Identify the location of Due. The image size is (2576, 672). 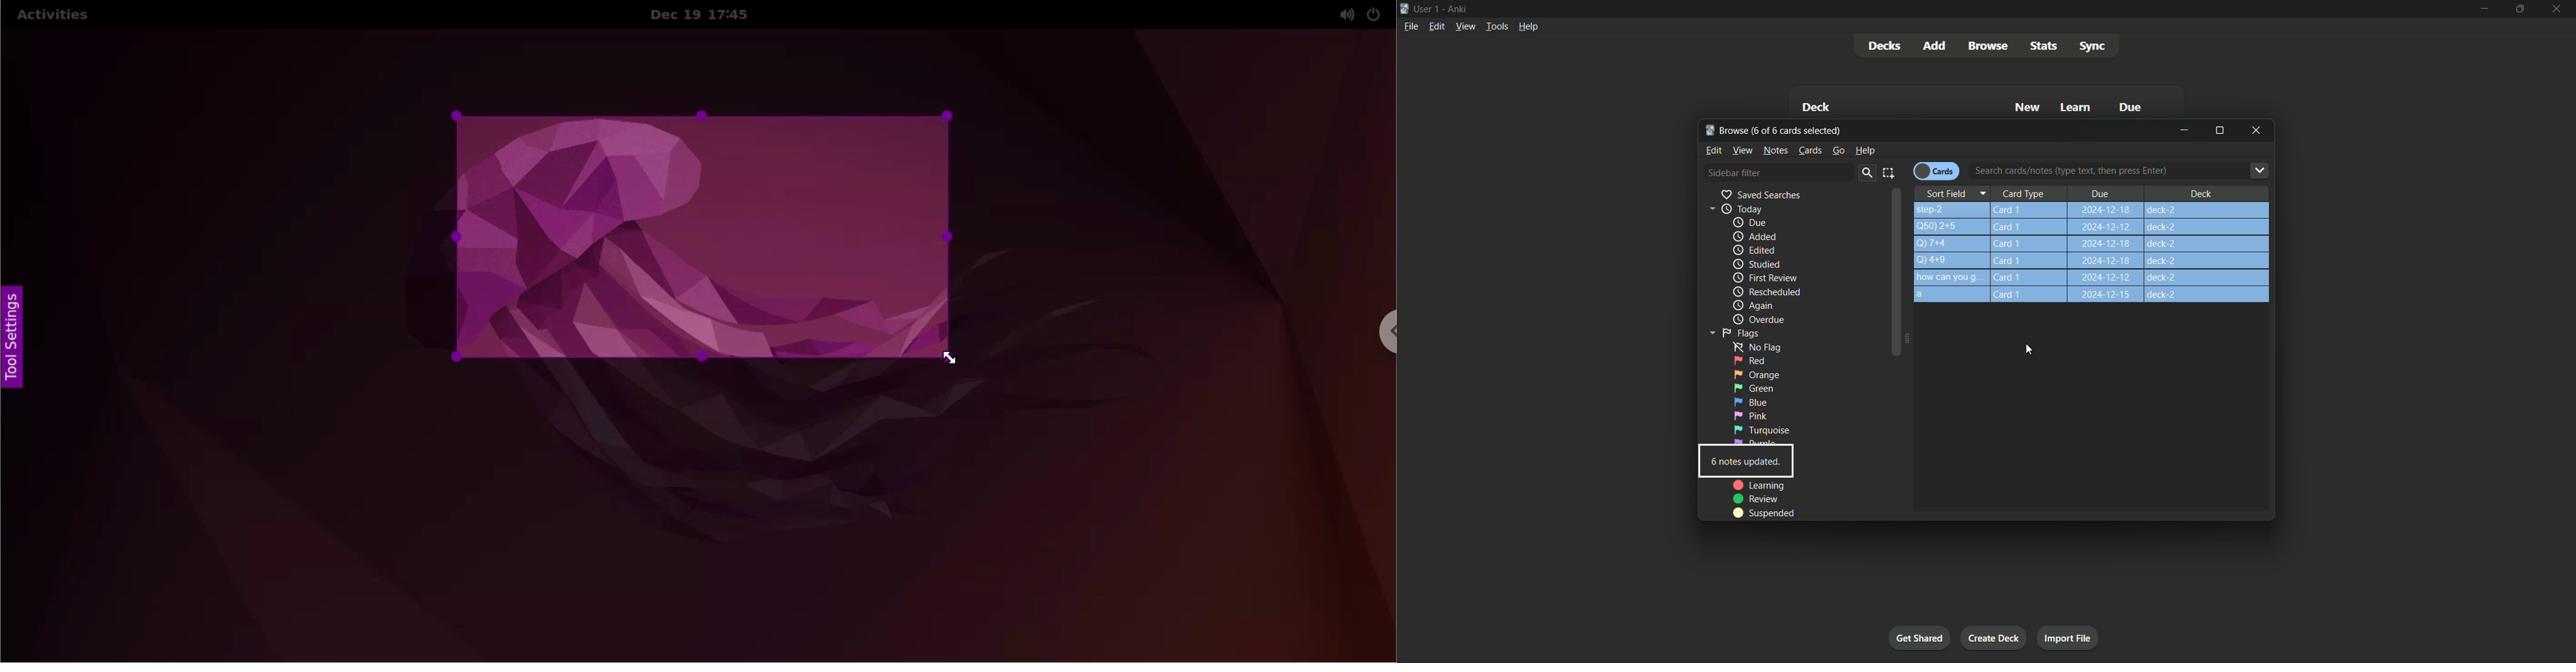
(2100, 193).